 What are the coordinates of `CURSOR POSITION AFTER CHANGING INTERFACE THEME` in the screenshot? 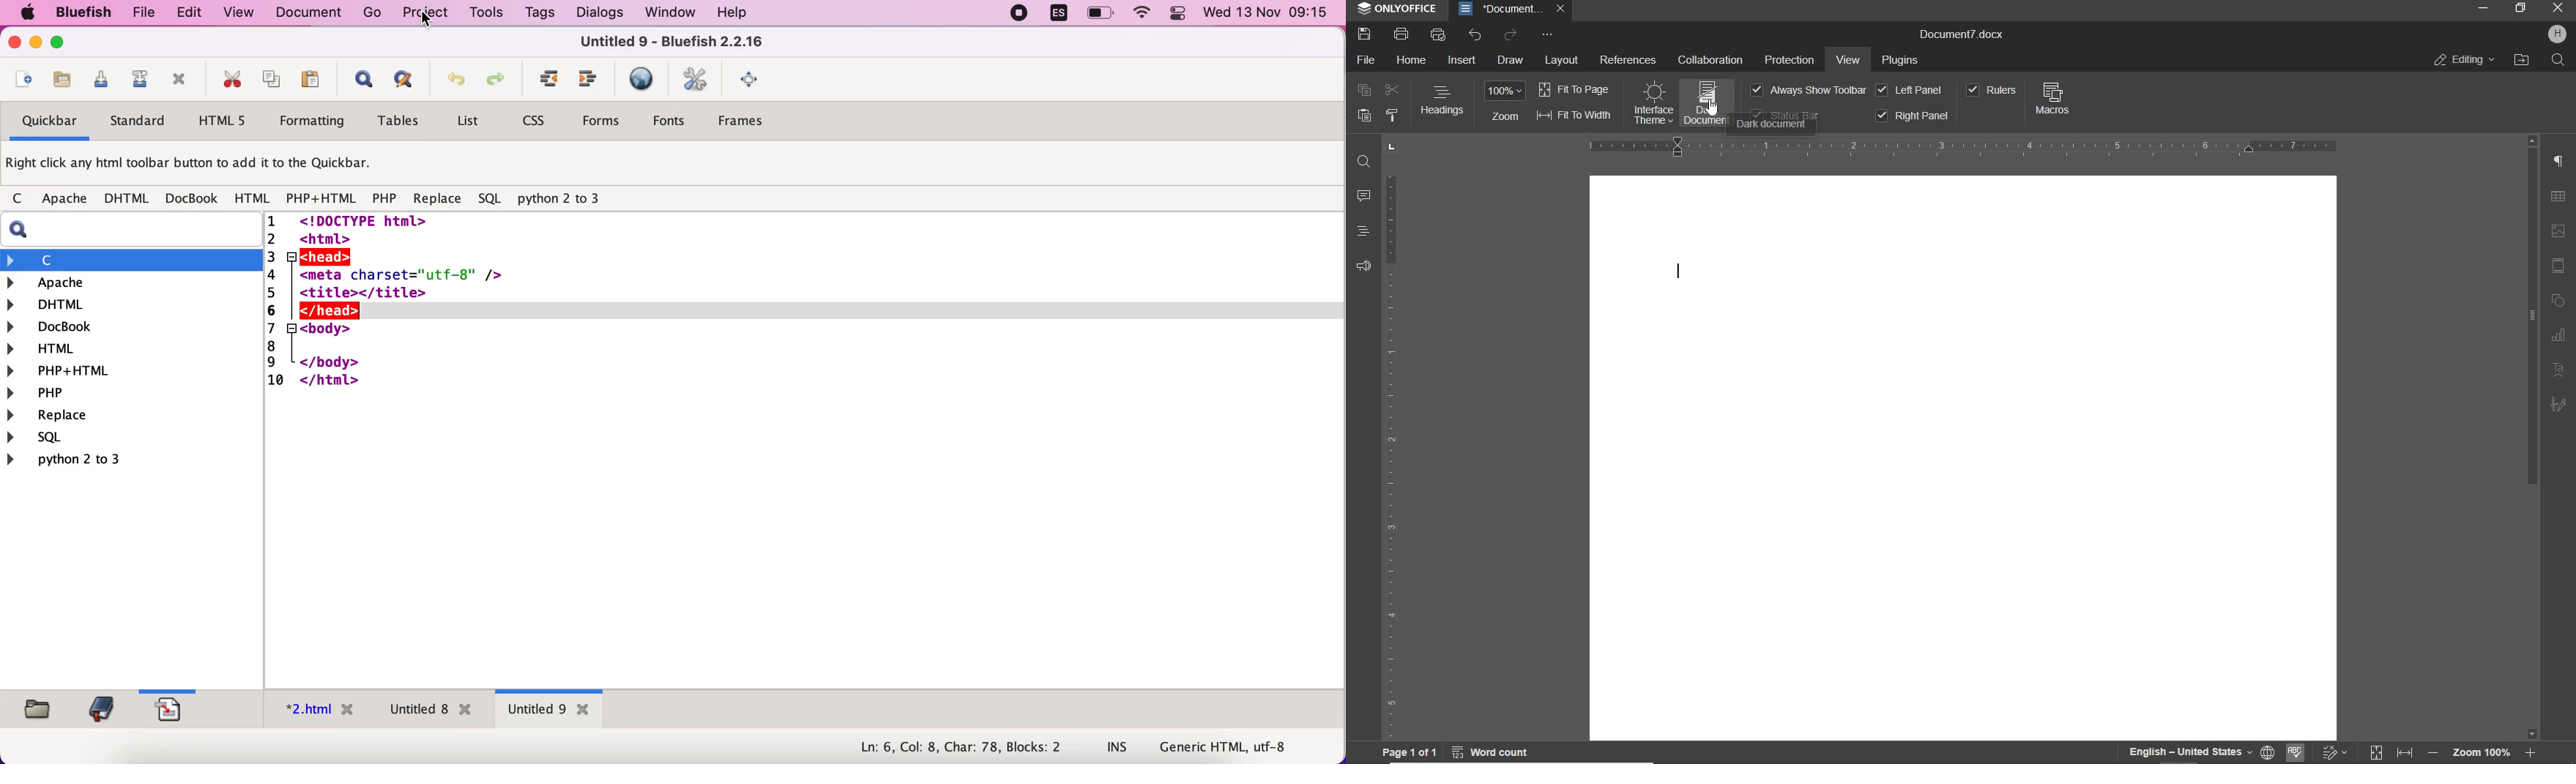 It's located at (1679, 276).